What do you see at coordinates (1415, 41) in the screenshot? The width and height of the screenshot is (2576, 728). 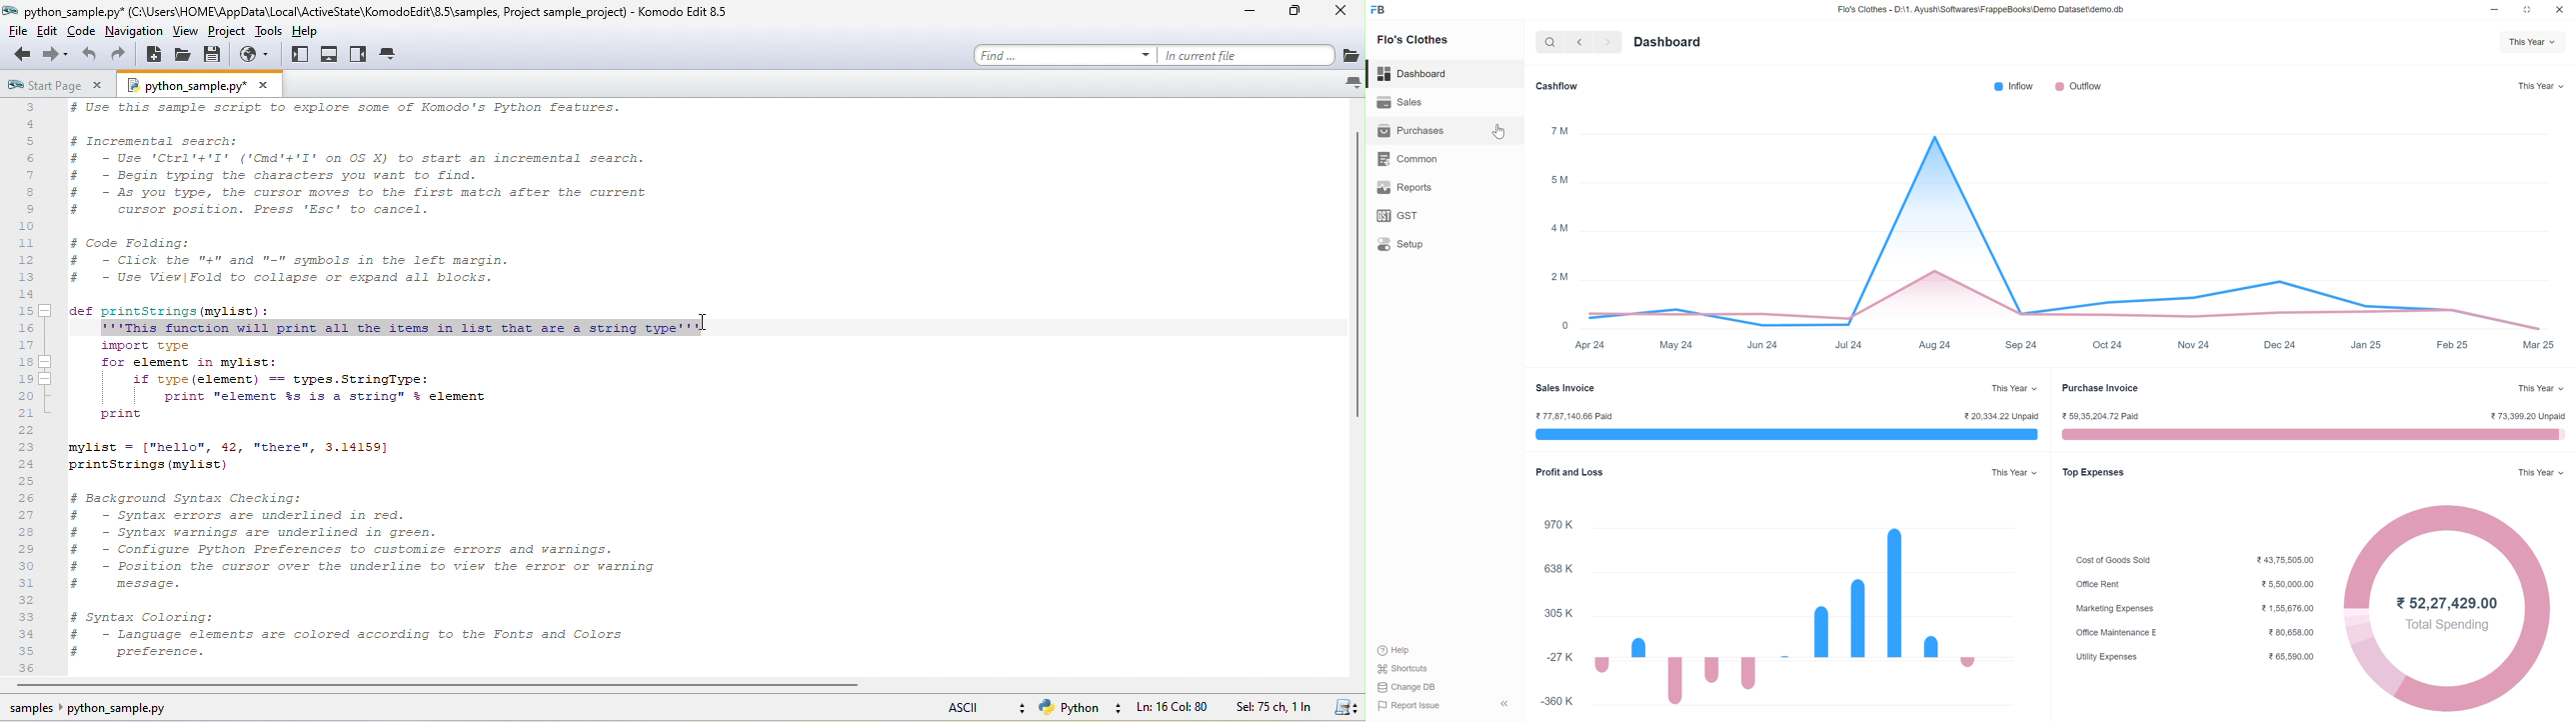 I see `Flo's Clothes` at bounding box center [1415, 41].